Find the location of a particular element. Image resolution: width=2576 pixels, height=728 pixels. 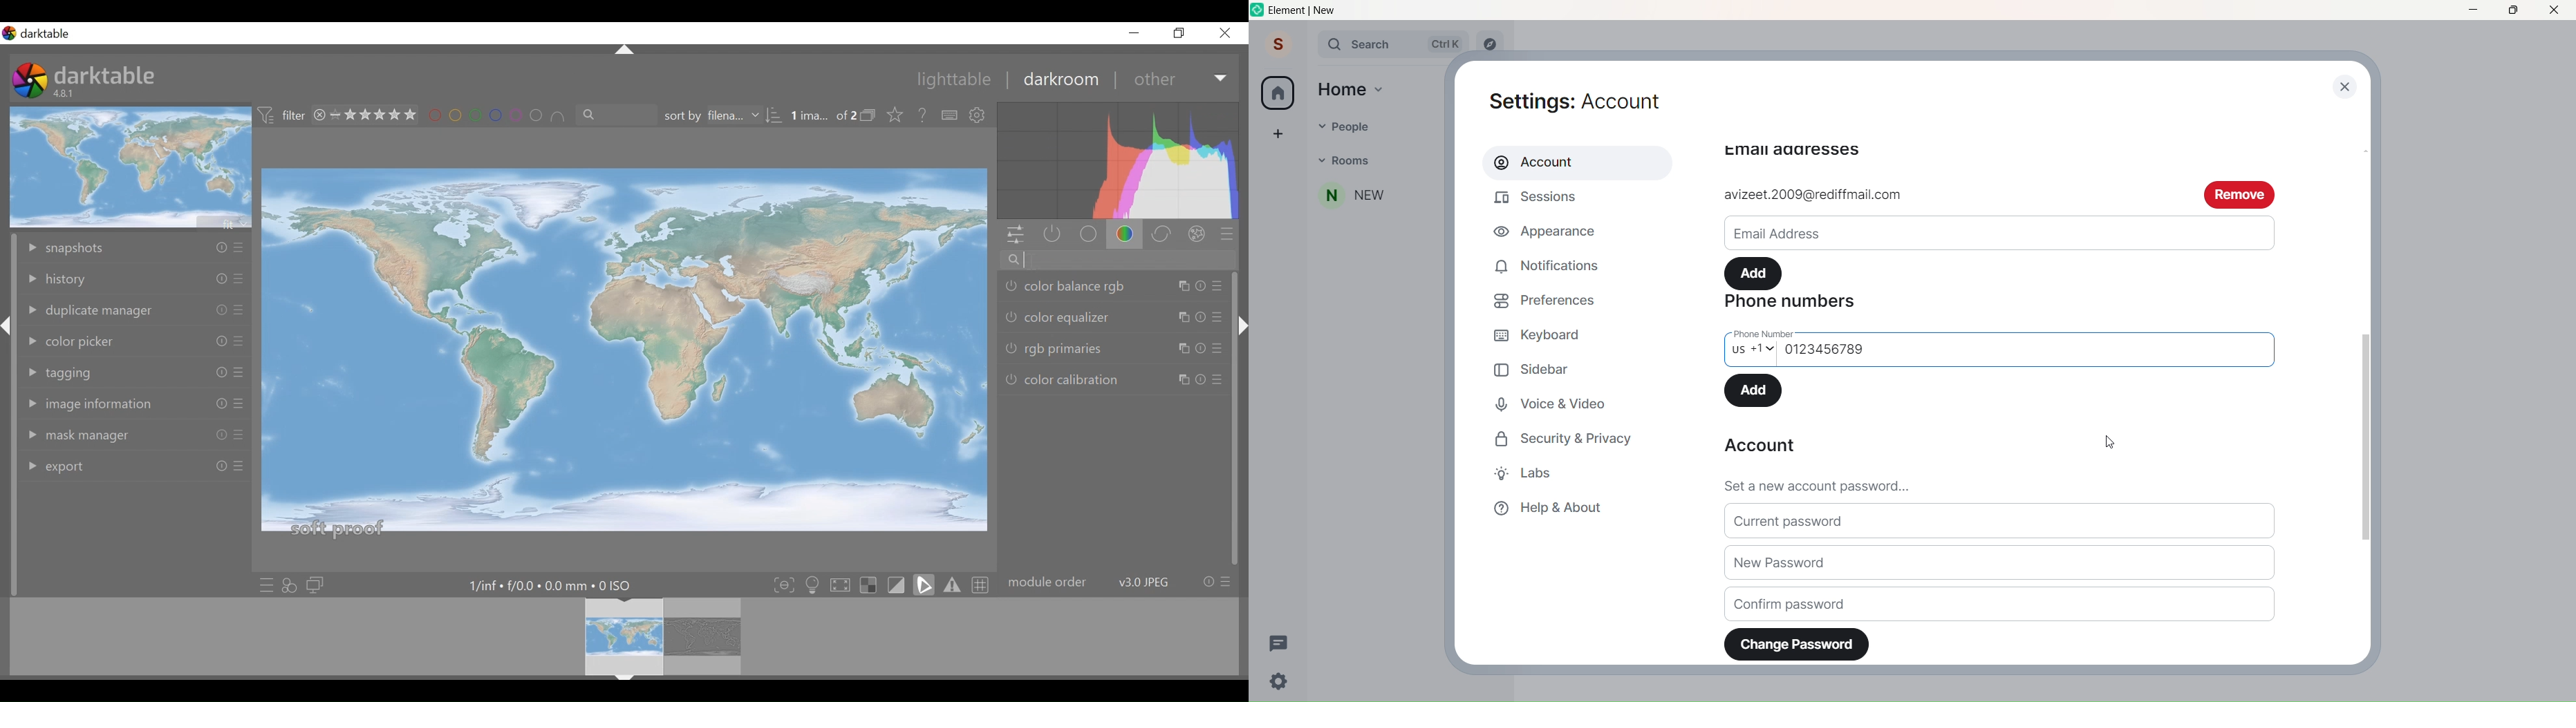

correct is located at coordinates (1162, 233).